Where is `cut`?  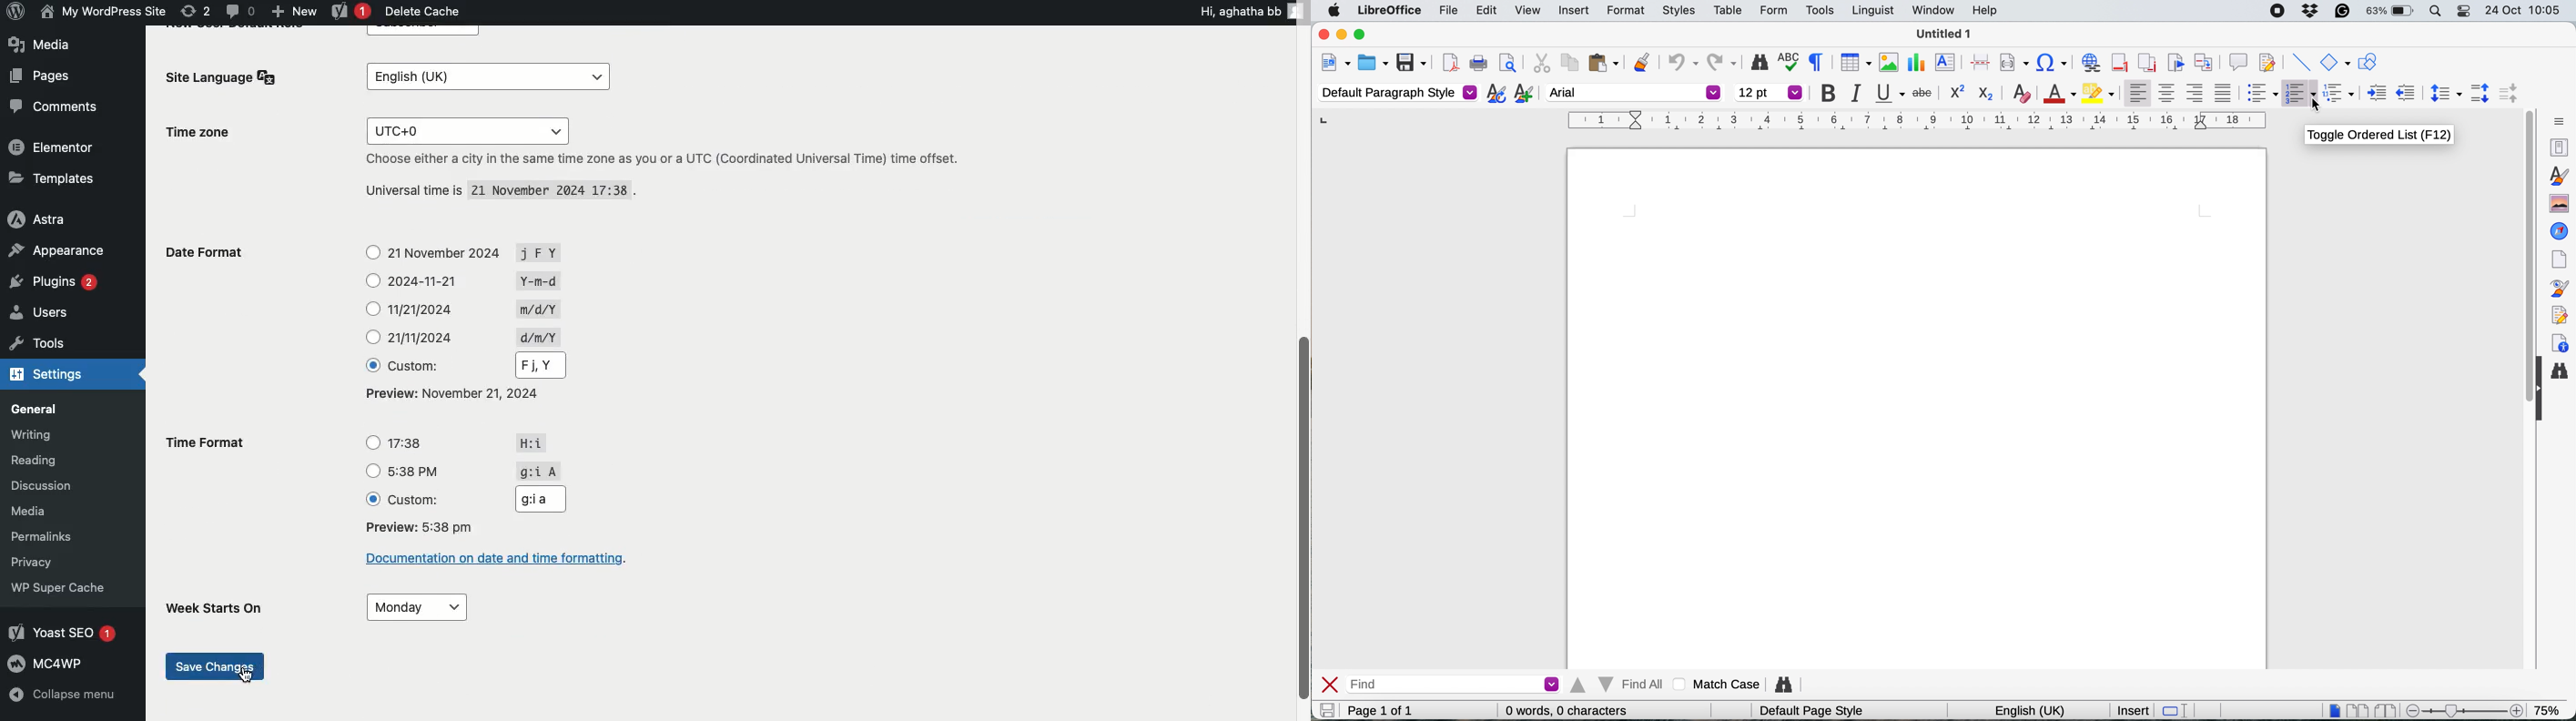 cut is located at coordinates (1541, 62).